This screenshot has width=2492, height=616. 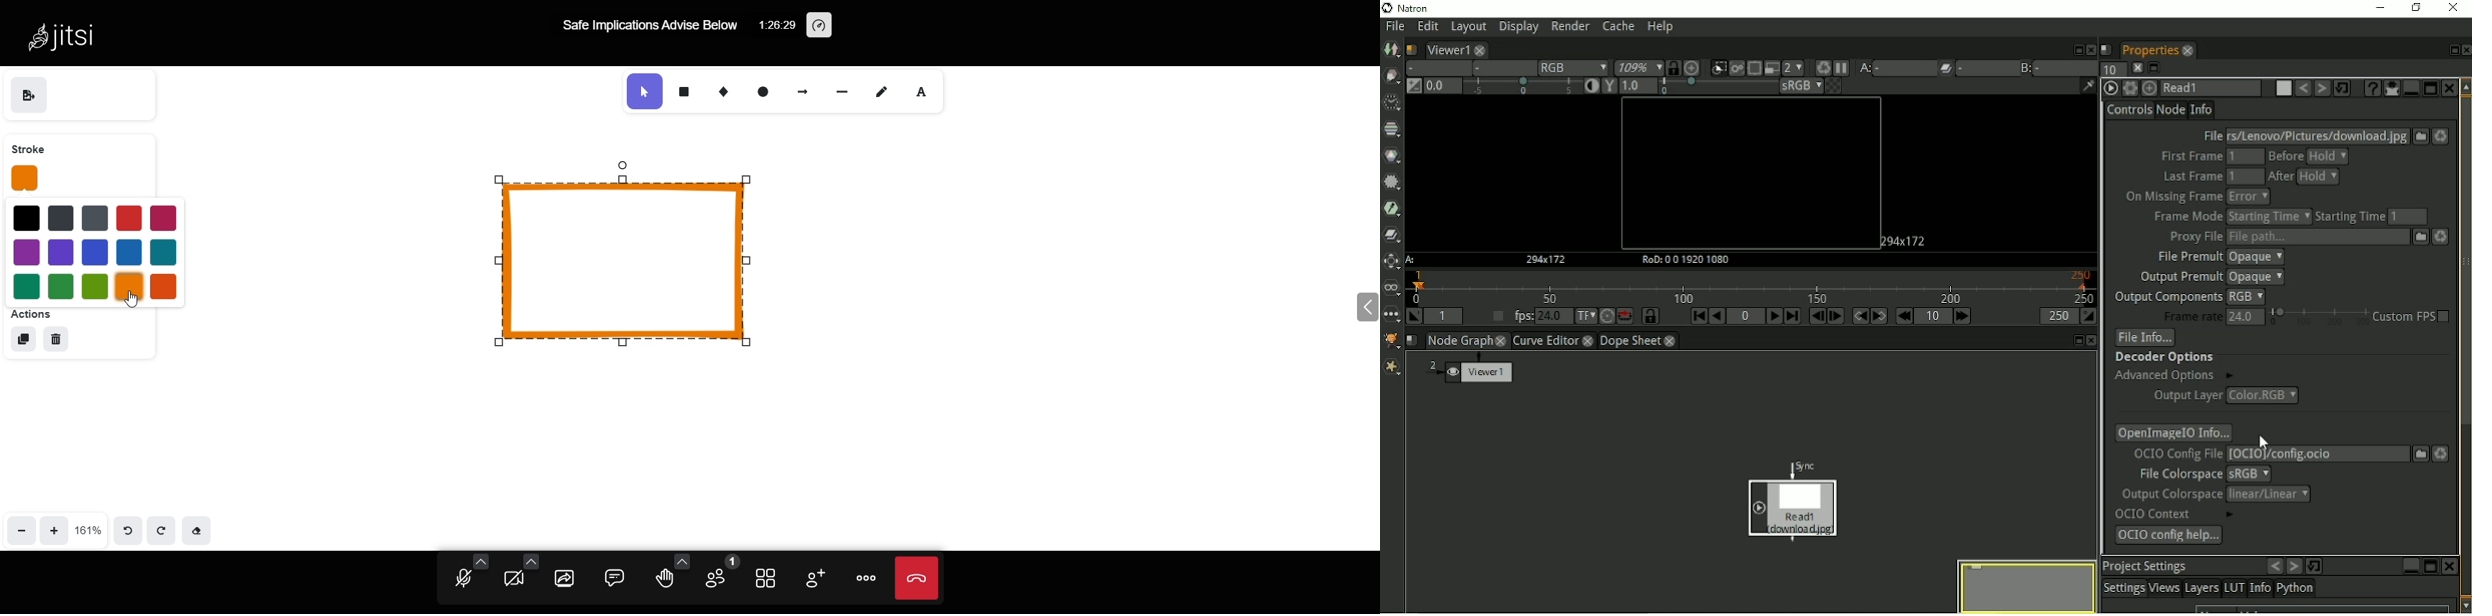 What do you see at coordinates (2392, 87) in the screenshot?
I see `Show/hide all parameters` at bounding box center [2392, 87].